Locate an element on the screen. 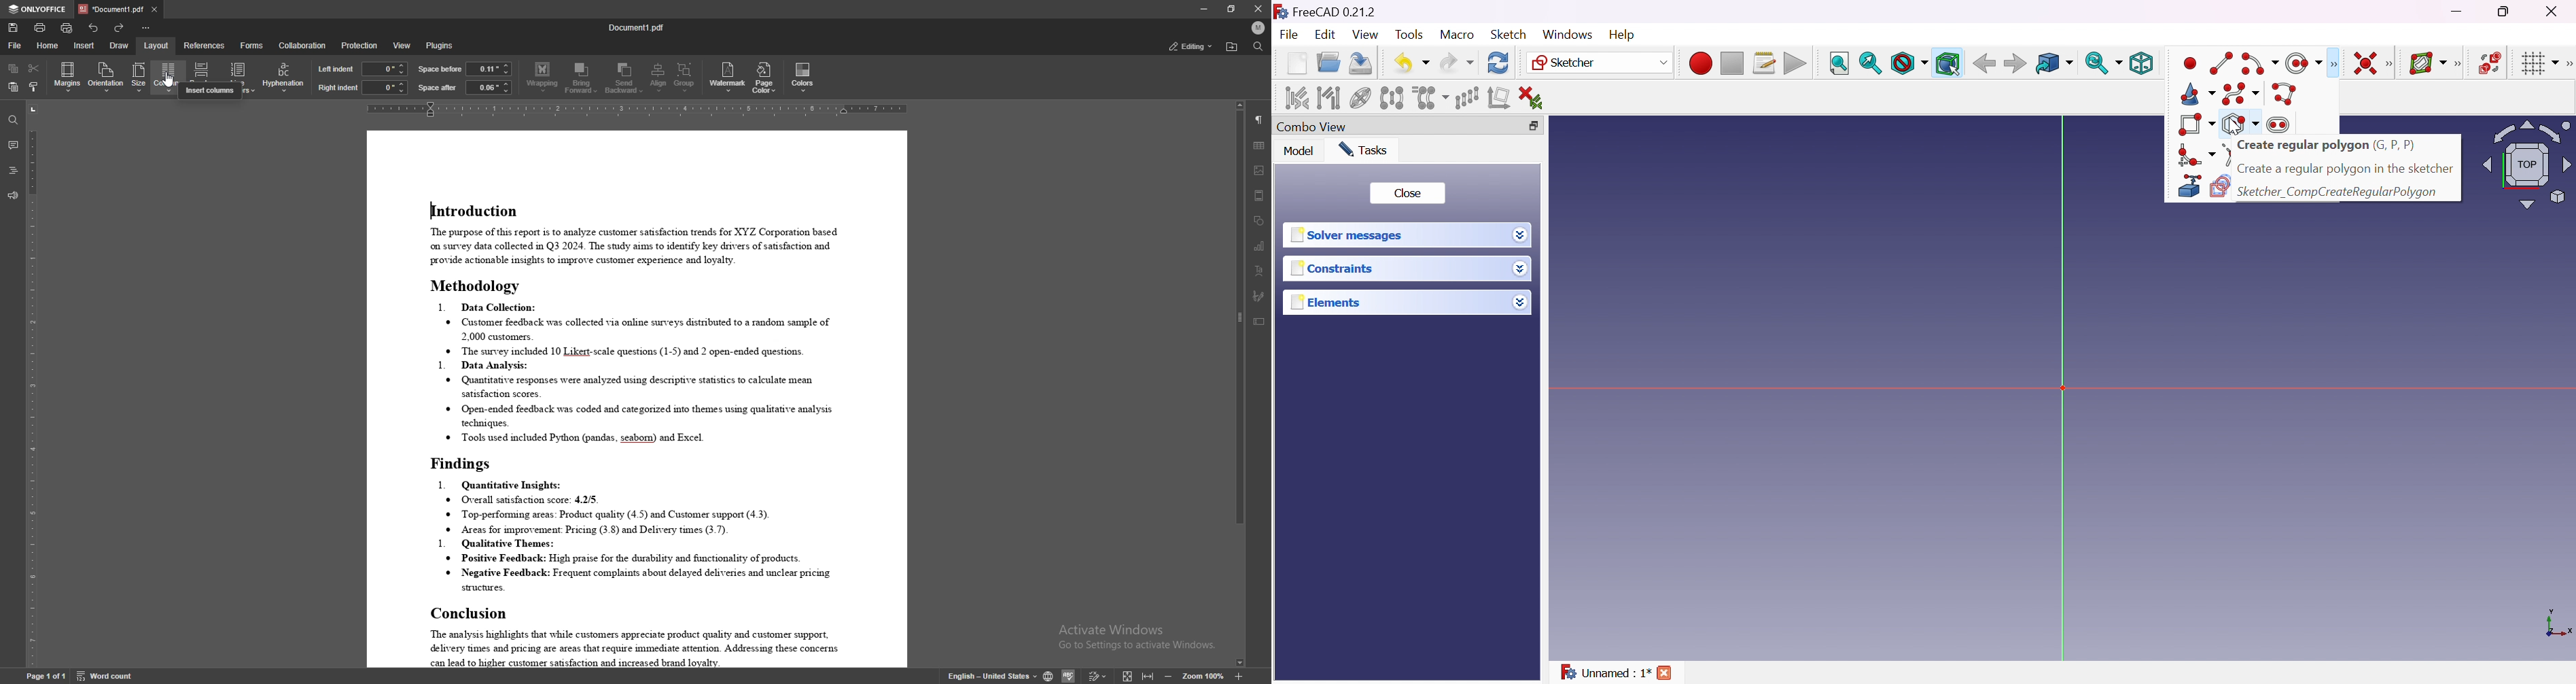 This screenshot has height=700, width=2576. Close is located at coordinates (2555, 10).